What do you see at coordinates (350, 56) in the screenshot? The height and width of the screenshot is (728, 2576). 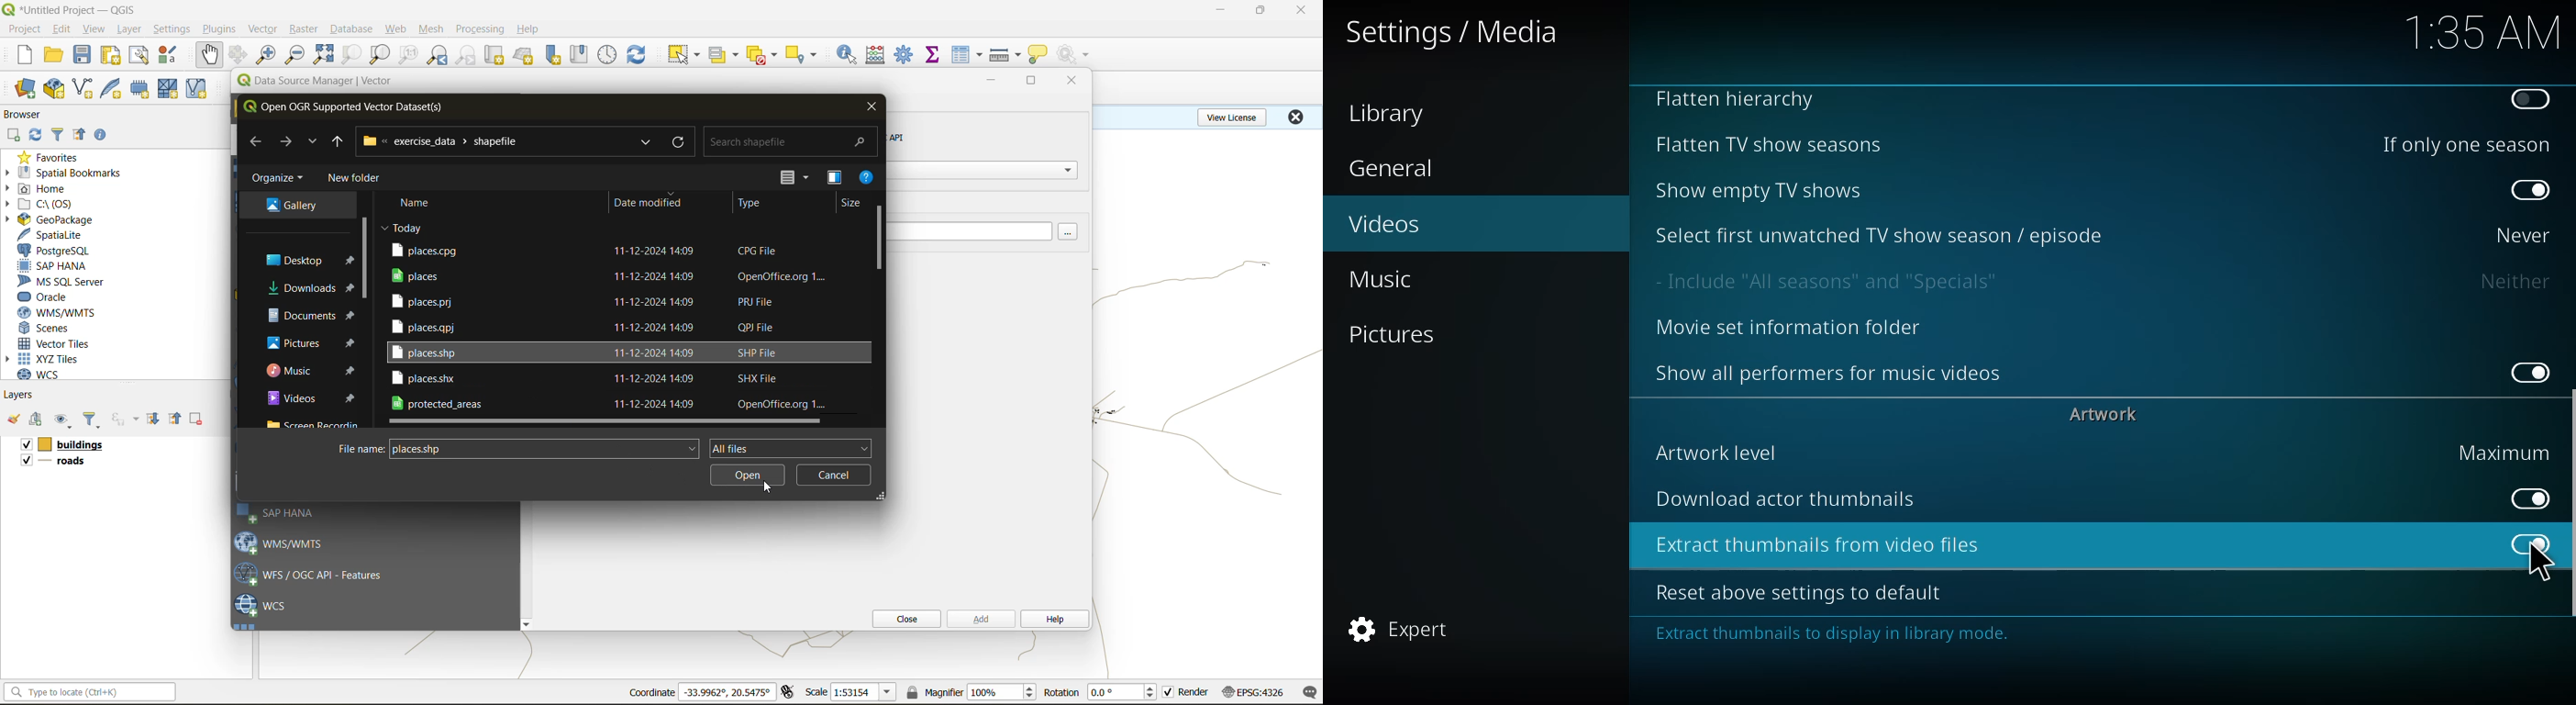 I see `zoom selection` at bounding box center [350, 56].